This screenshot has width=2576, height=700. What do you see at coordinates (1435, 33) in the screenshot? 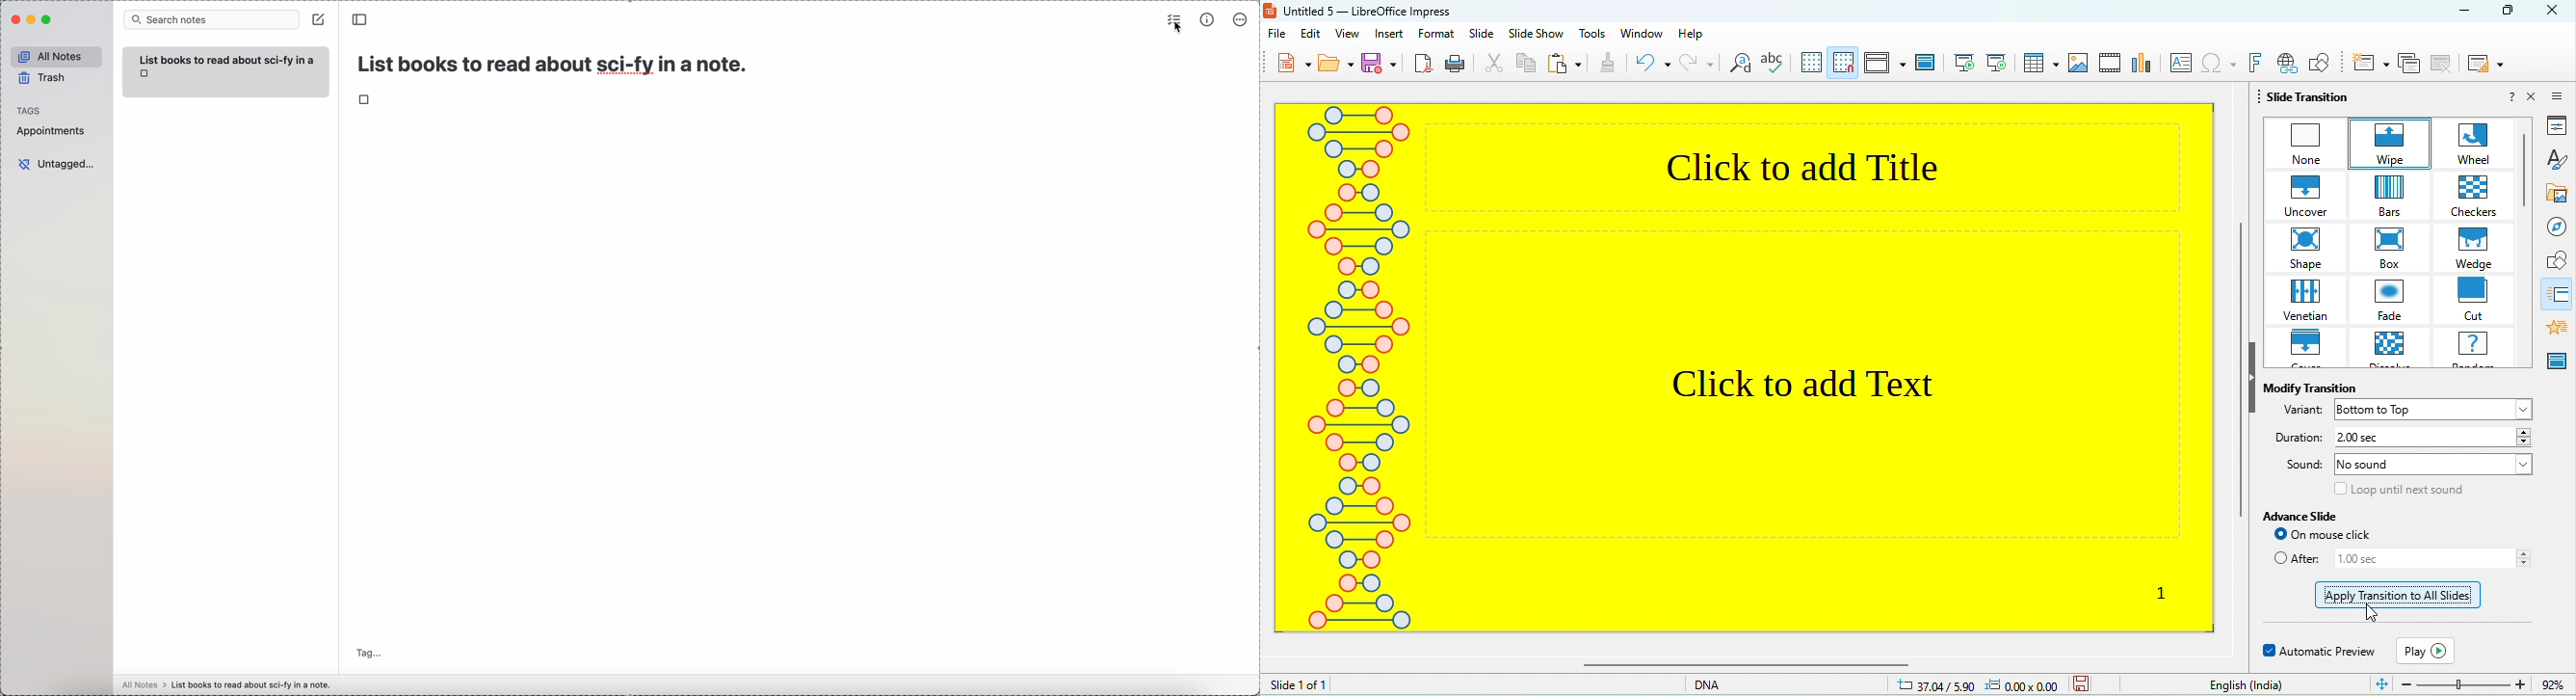
I see `format` at bounding box center [1435, 33].